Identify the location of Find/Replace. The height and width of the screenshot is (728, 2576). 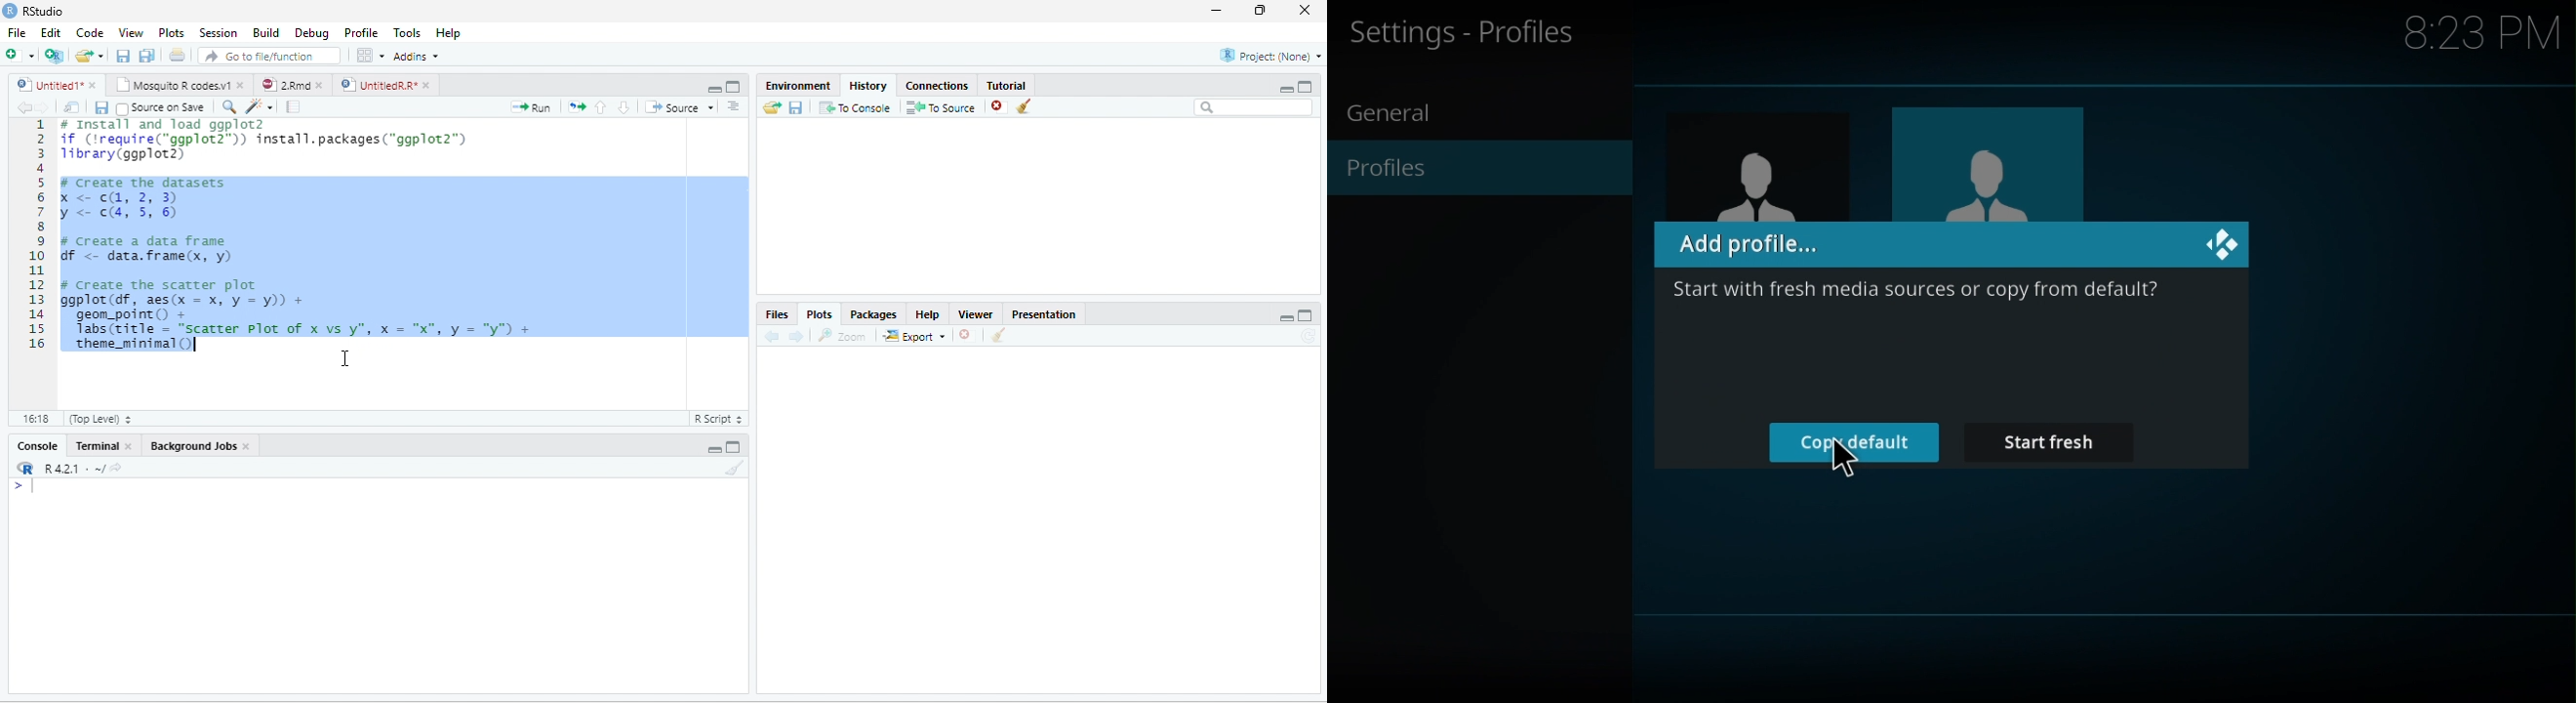
(231, 108).